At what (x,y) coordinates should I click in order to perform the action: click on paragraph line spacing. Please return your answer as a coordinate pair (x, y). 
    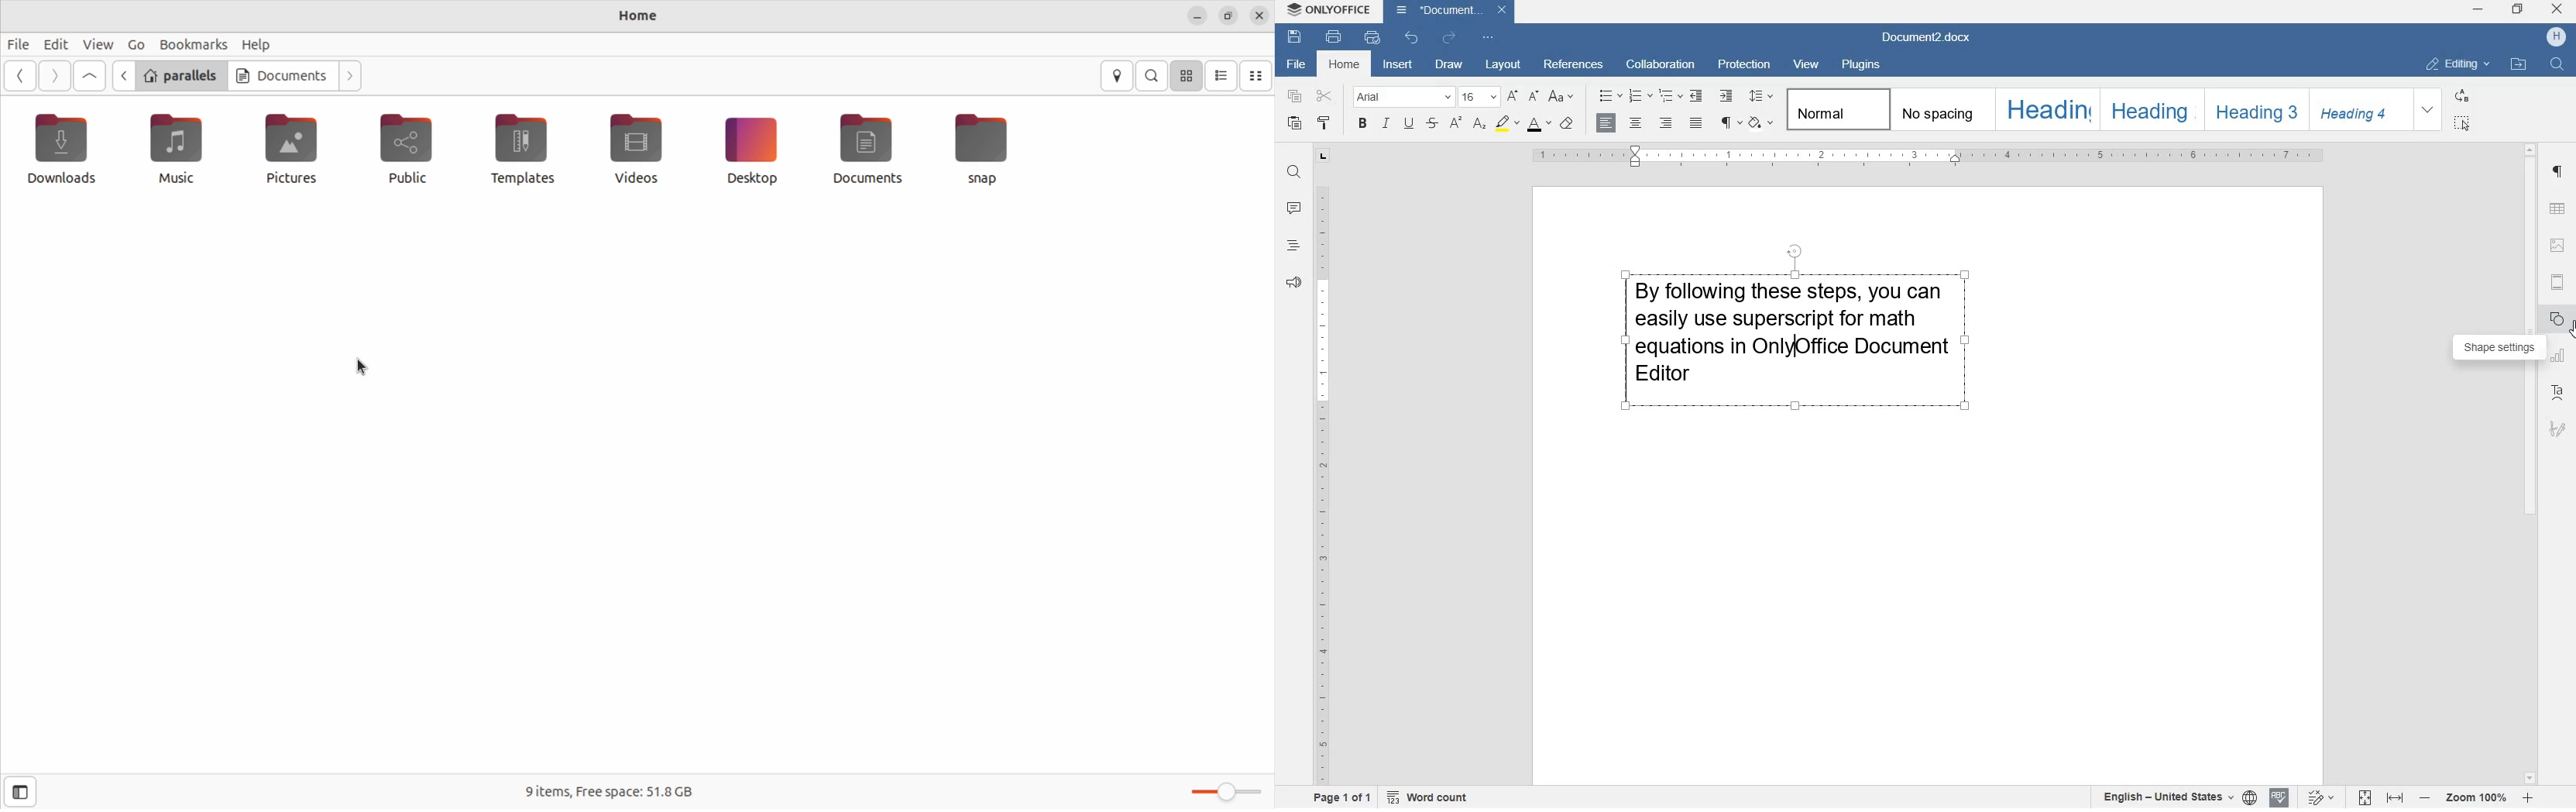
    Looking at the image, I should click on (1762, 95).